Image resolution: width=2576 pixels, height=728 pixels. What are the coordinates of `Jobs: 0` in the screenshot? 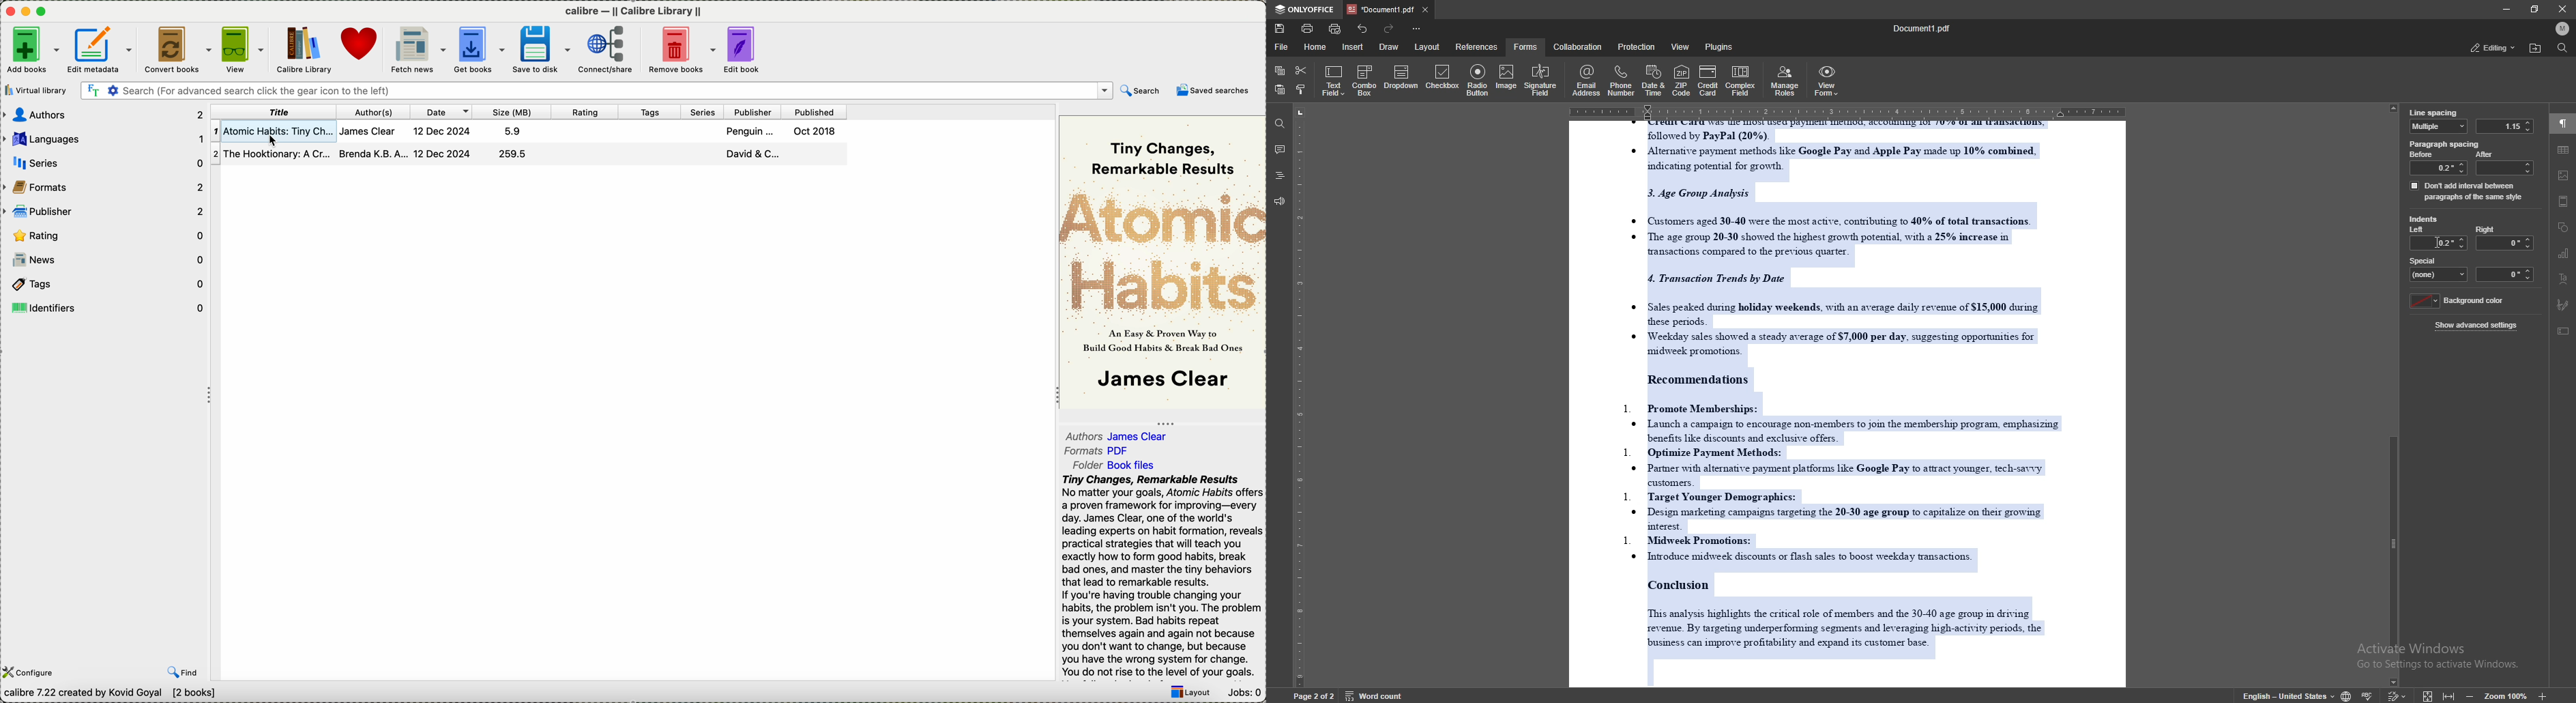 It's located at (1248, 694).